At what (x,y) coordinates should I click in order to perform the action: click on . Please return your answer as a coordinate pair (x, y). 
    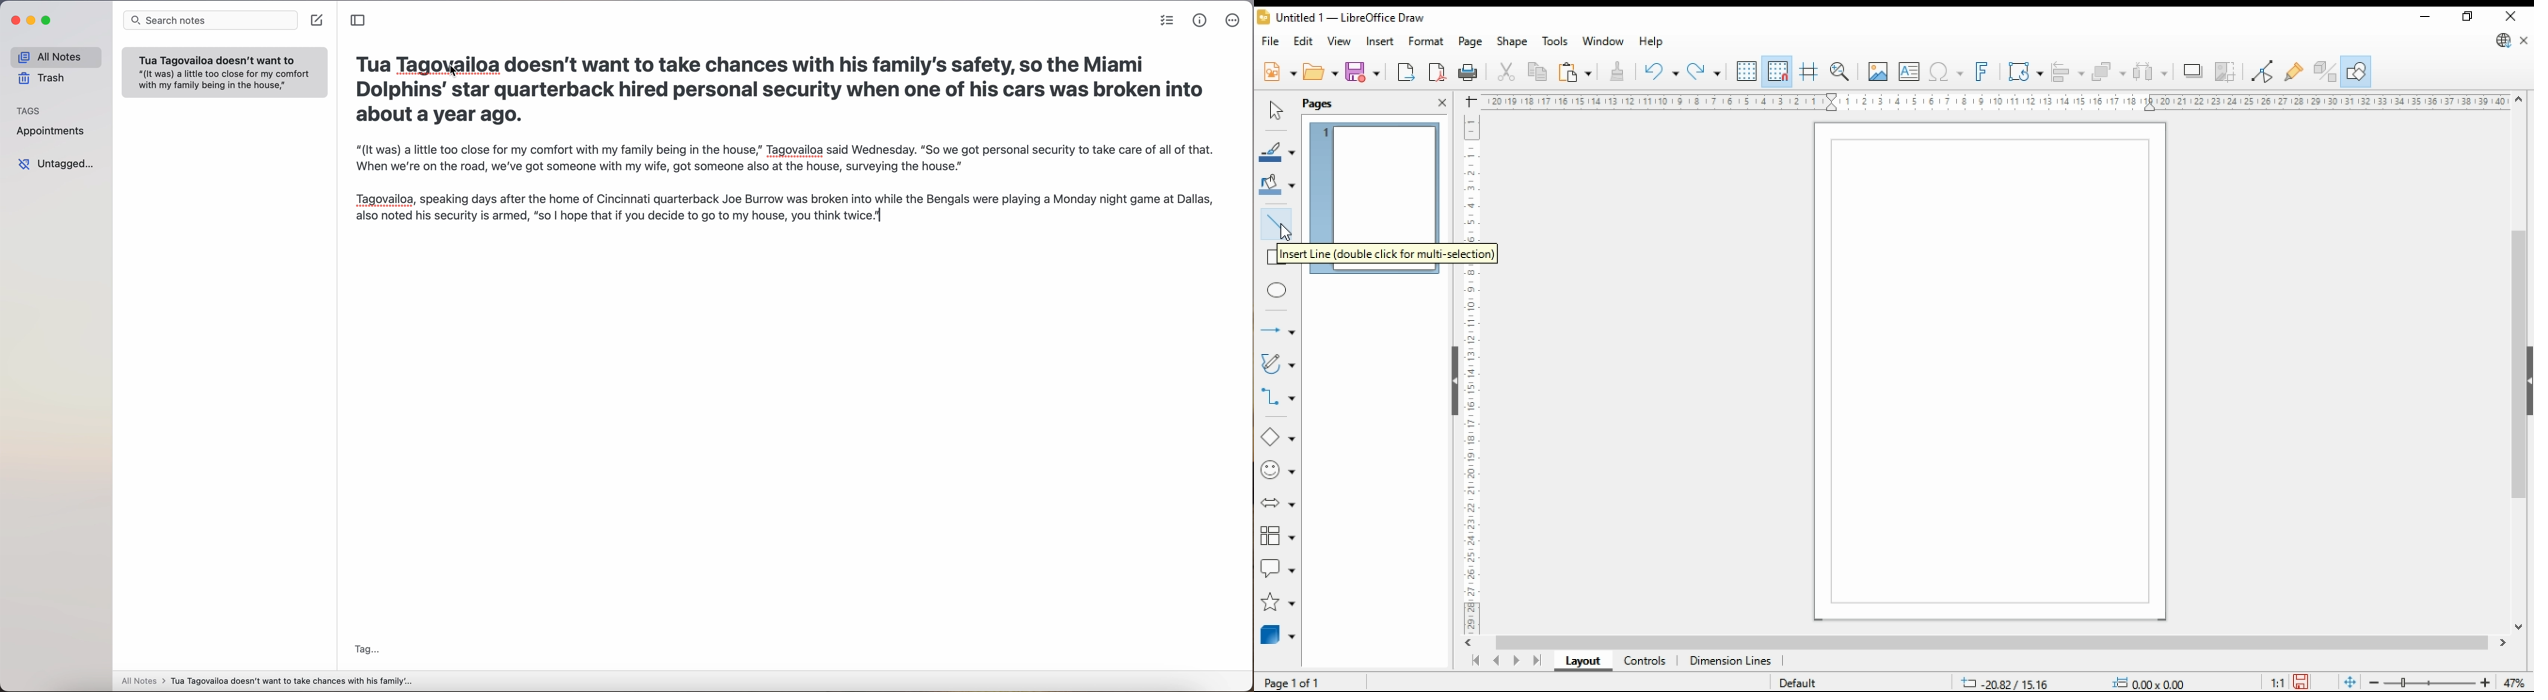
    Looking at the image, I should click on (2146, 683).